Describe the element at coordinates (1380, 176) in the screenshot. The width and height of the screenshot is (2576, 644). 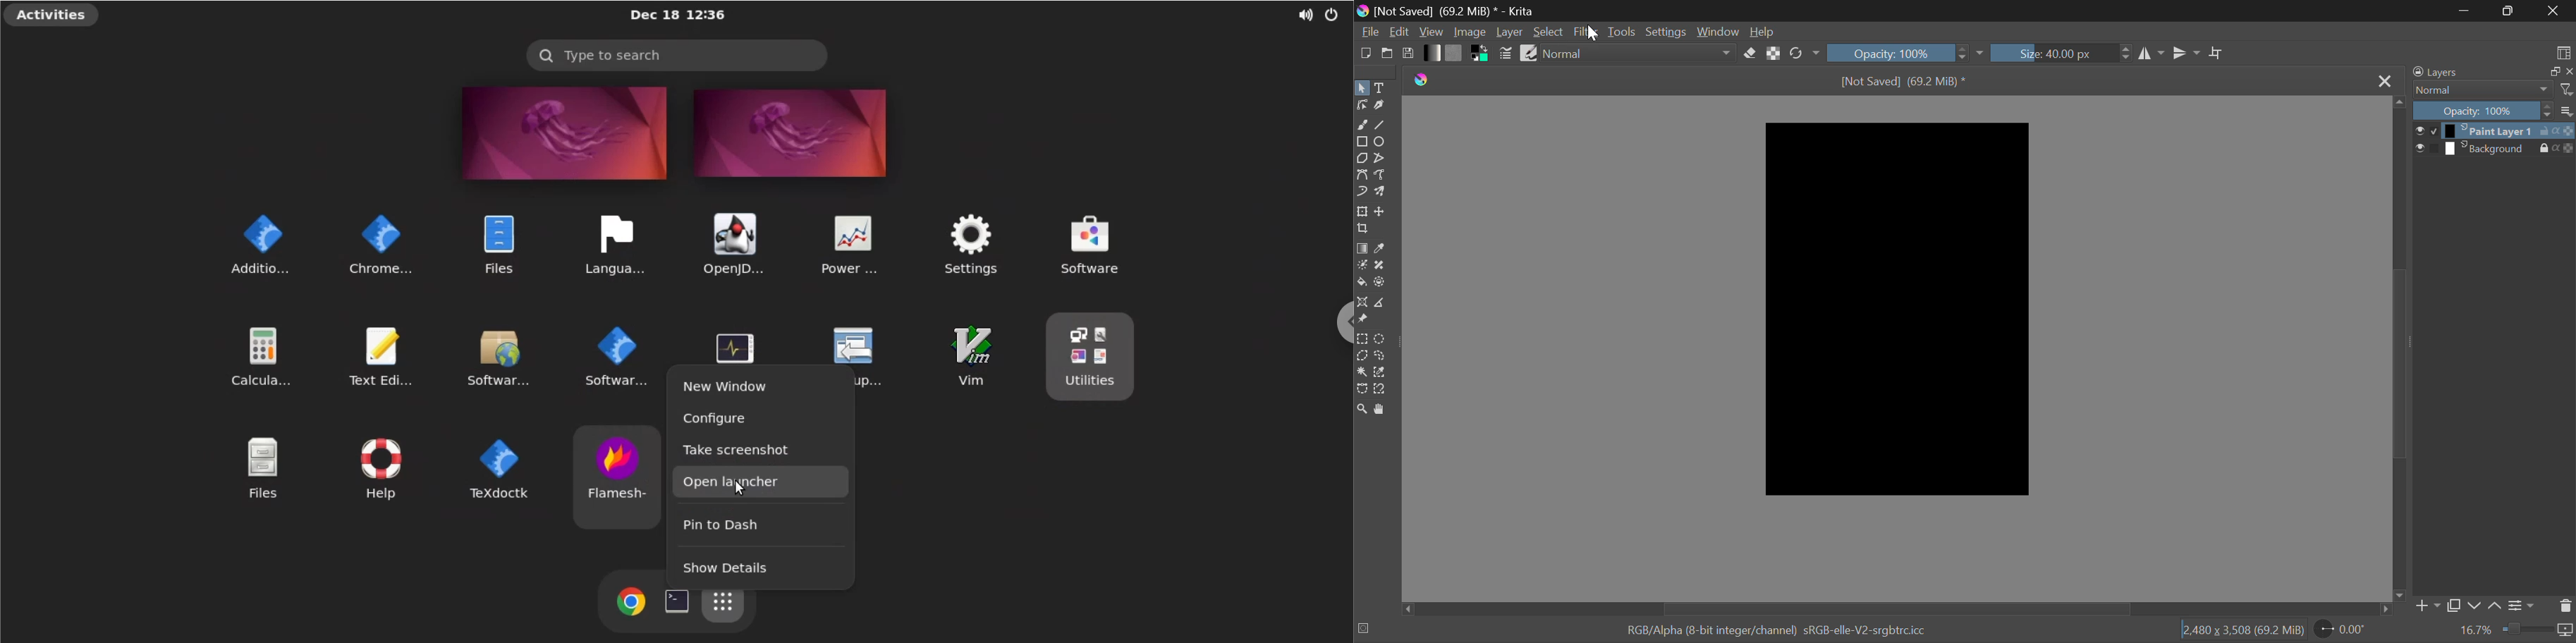
I see `Freehand Path Tool` at that location.